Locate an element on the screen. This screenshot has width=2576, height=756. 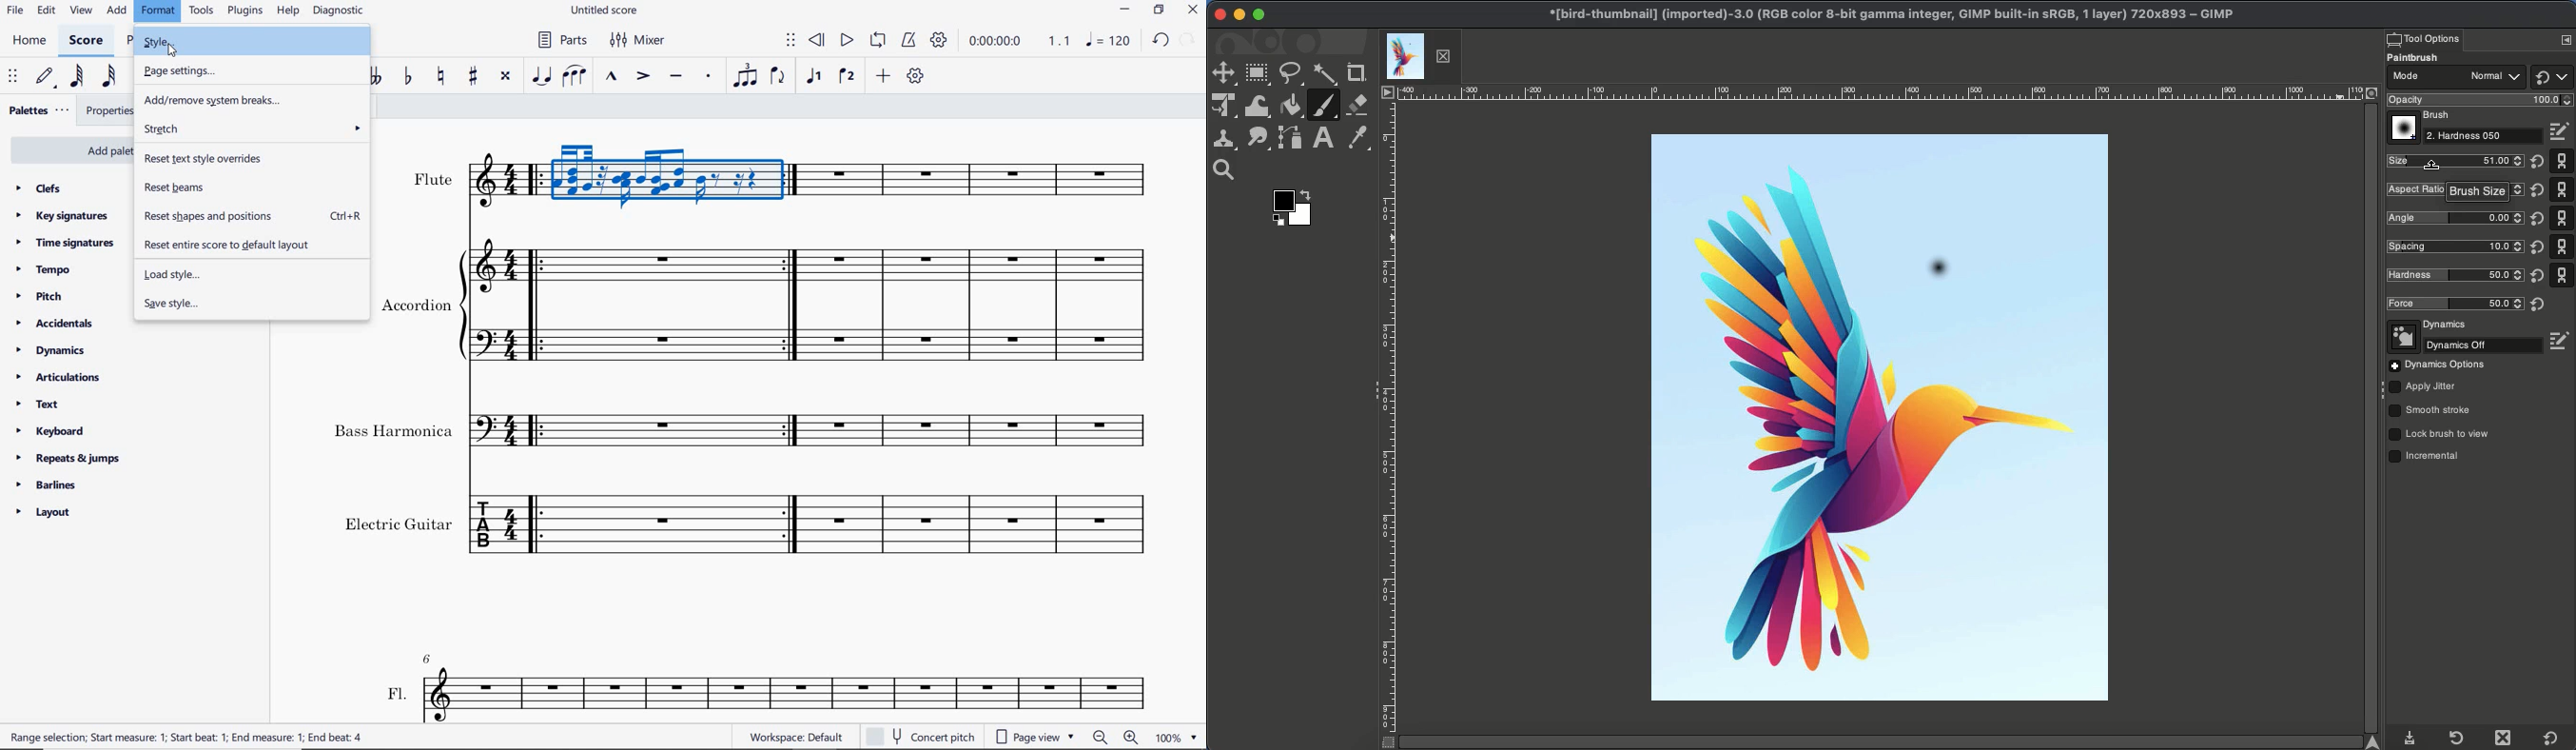
reset shapes and positions is located at coordinates (253, 216).